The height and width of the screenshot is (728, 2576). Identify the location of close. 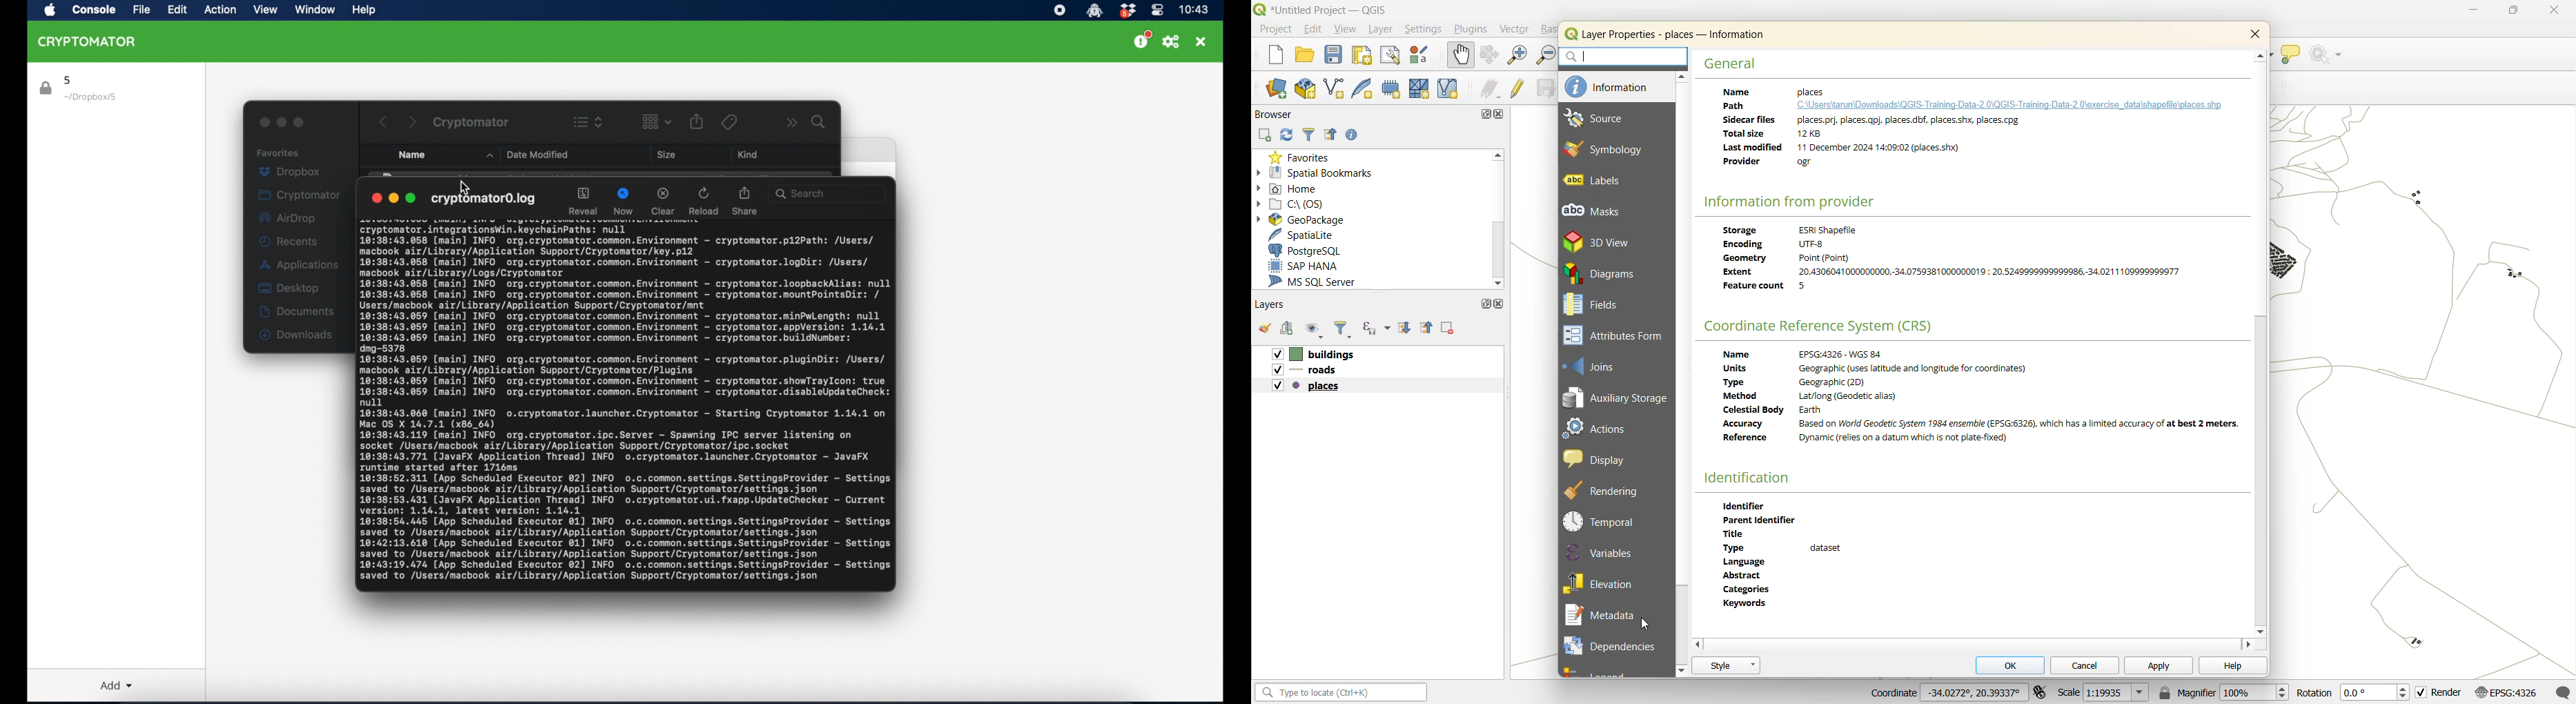
(1500, 115).